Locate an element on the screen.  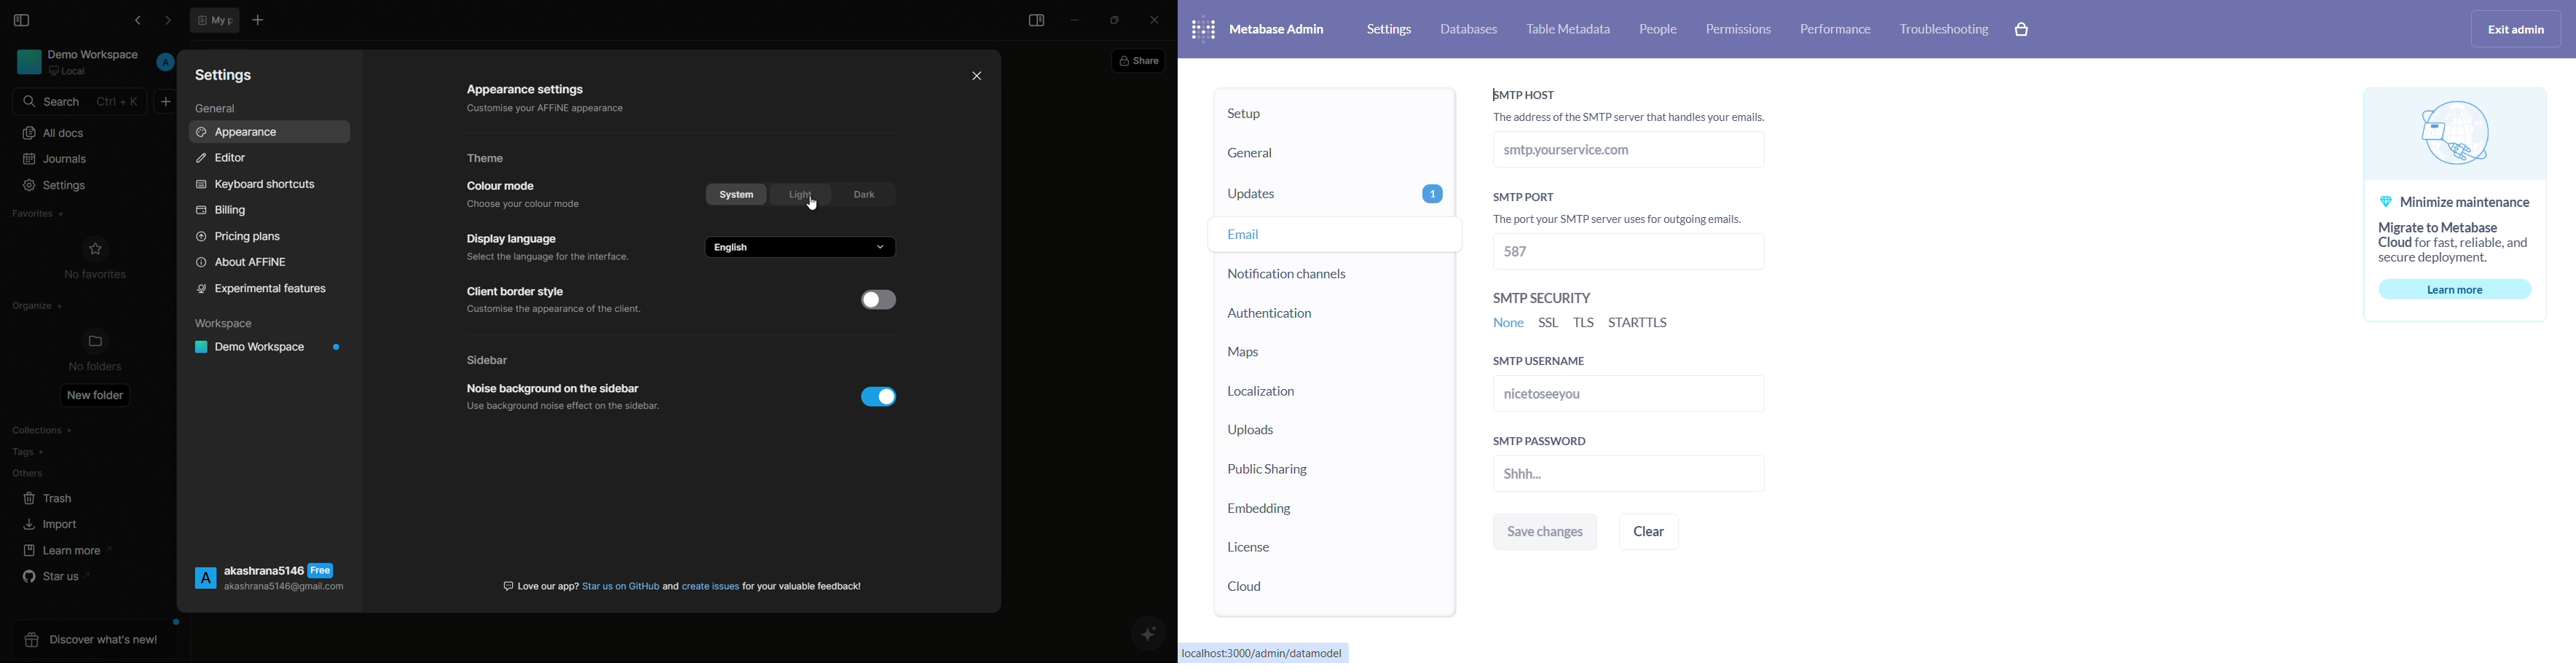
SSL is located at coordinates (1548, 324).